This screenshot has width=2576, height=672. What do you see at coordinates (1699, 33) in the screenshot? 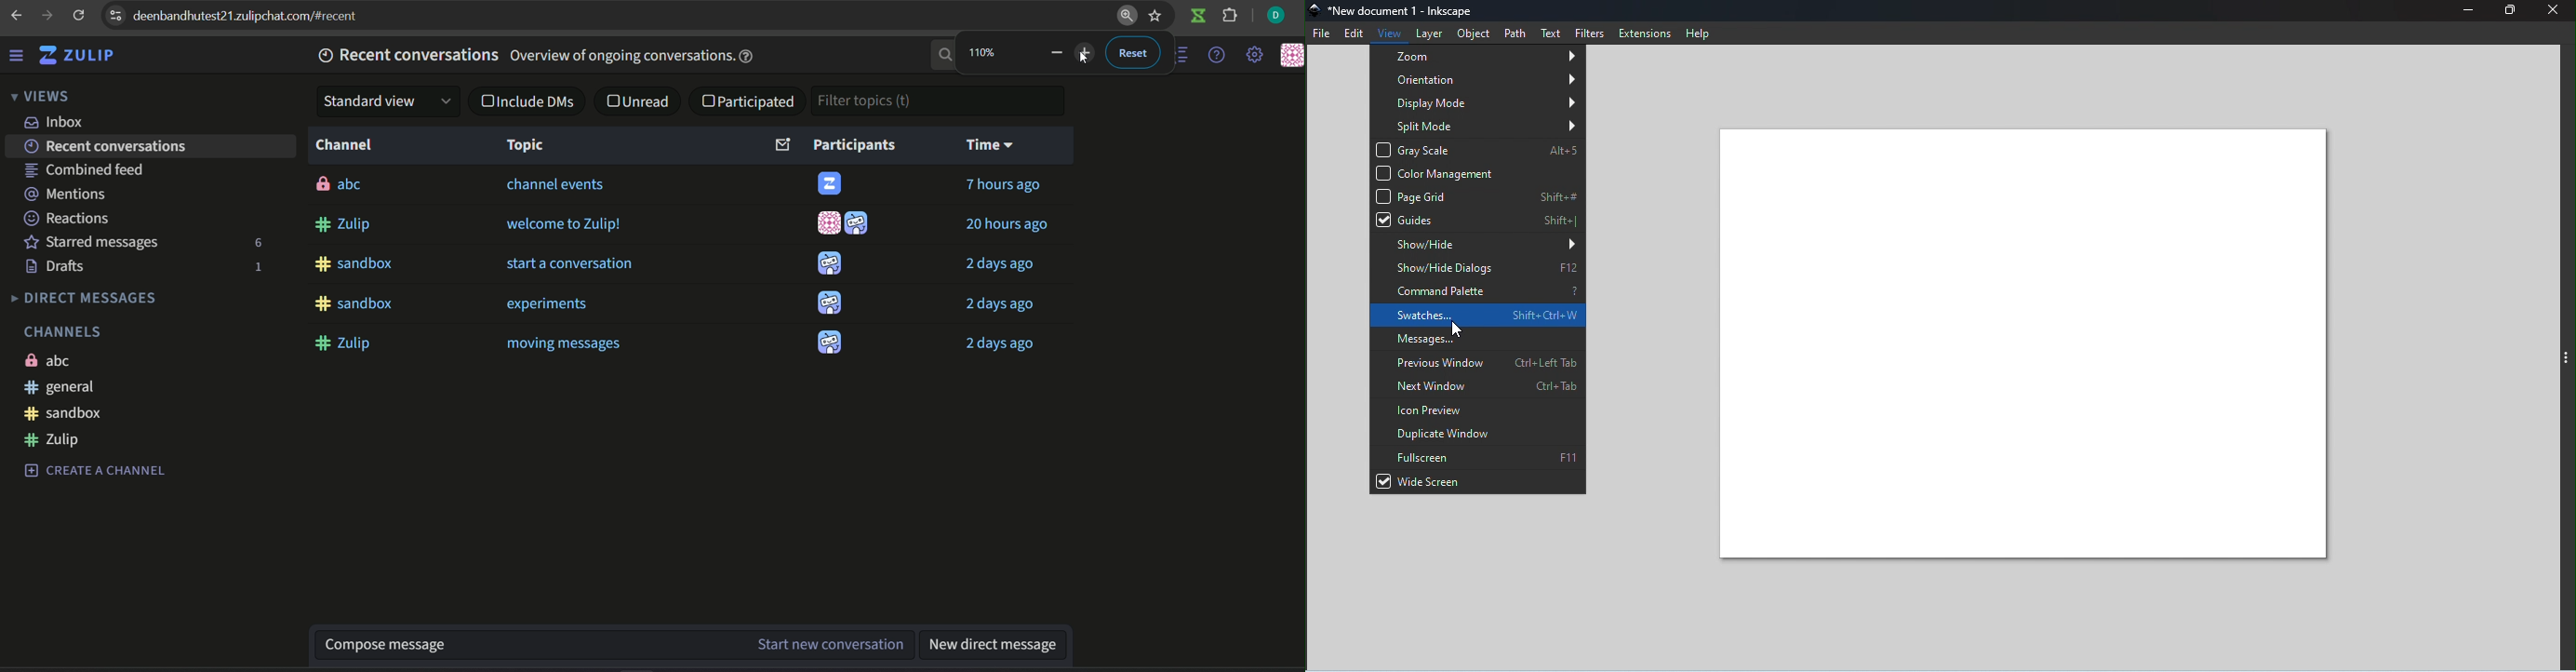
I see `Help` at bounding box center [1699, 33].